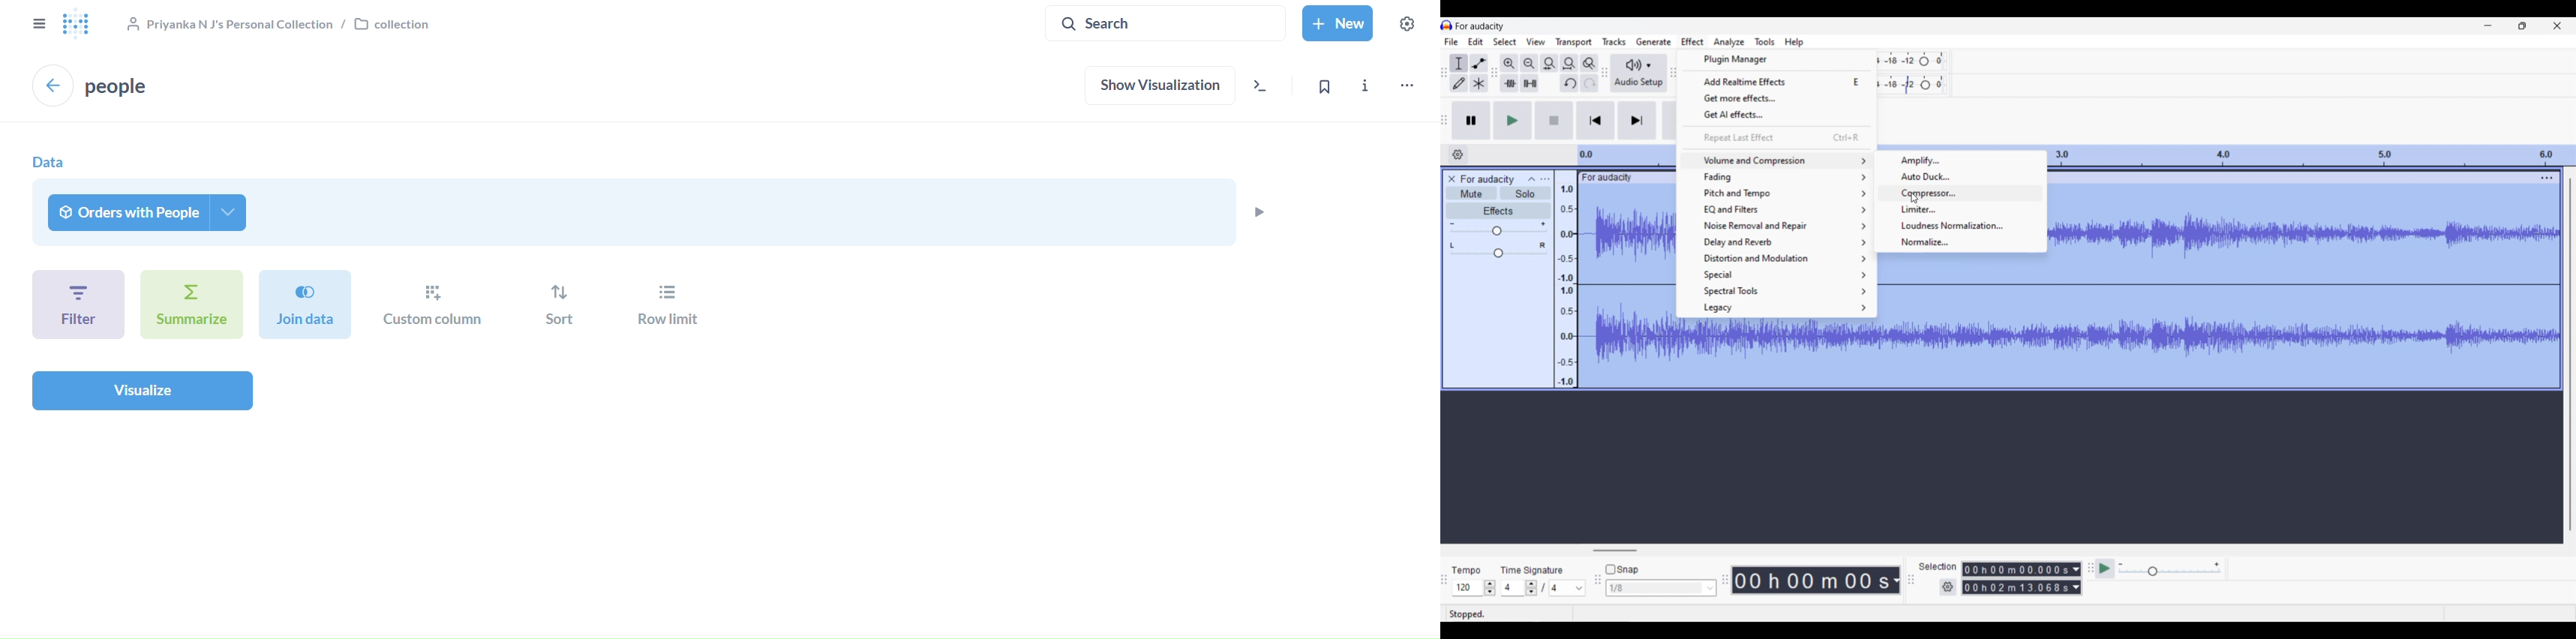 This screenshot has width=2576, height=644. Describe the element at coordinates (1545, 179) in the screenshot. I see `Open menu` at that location.